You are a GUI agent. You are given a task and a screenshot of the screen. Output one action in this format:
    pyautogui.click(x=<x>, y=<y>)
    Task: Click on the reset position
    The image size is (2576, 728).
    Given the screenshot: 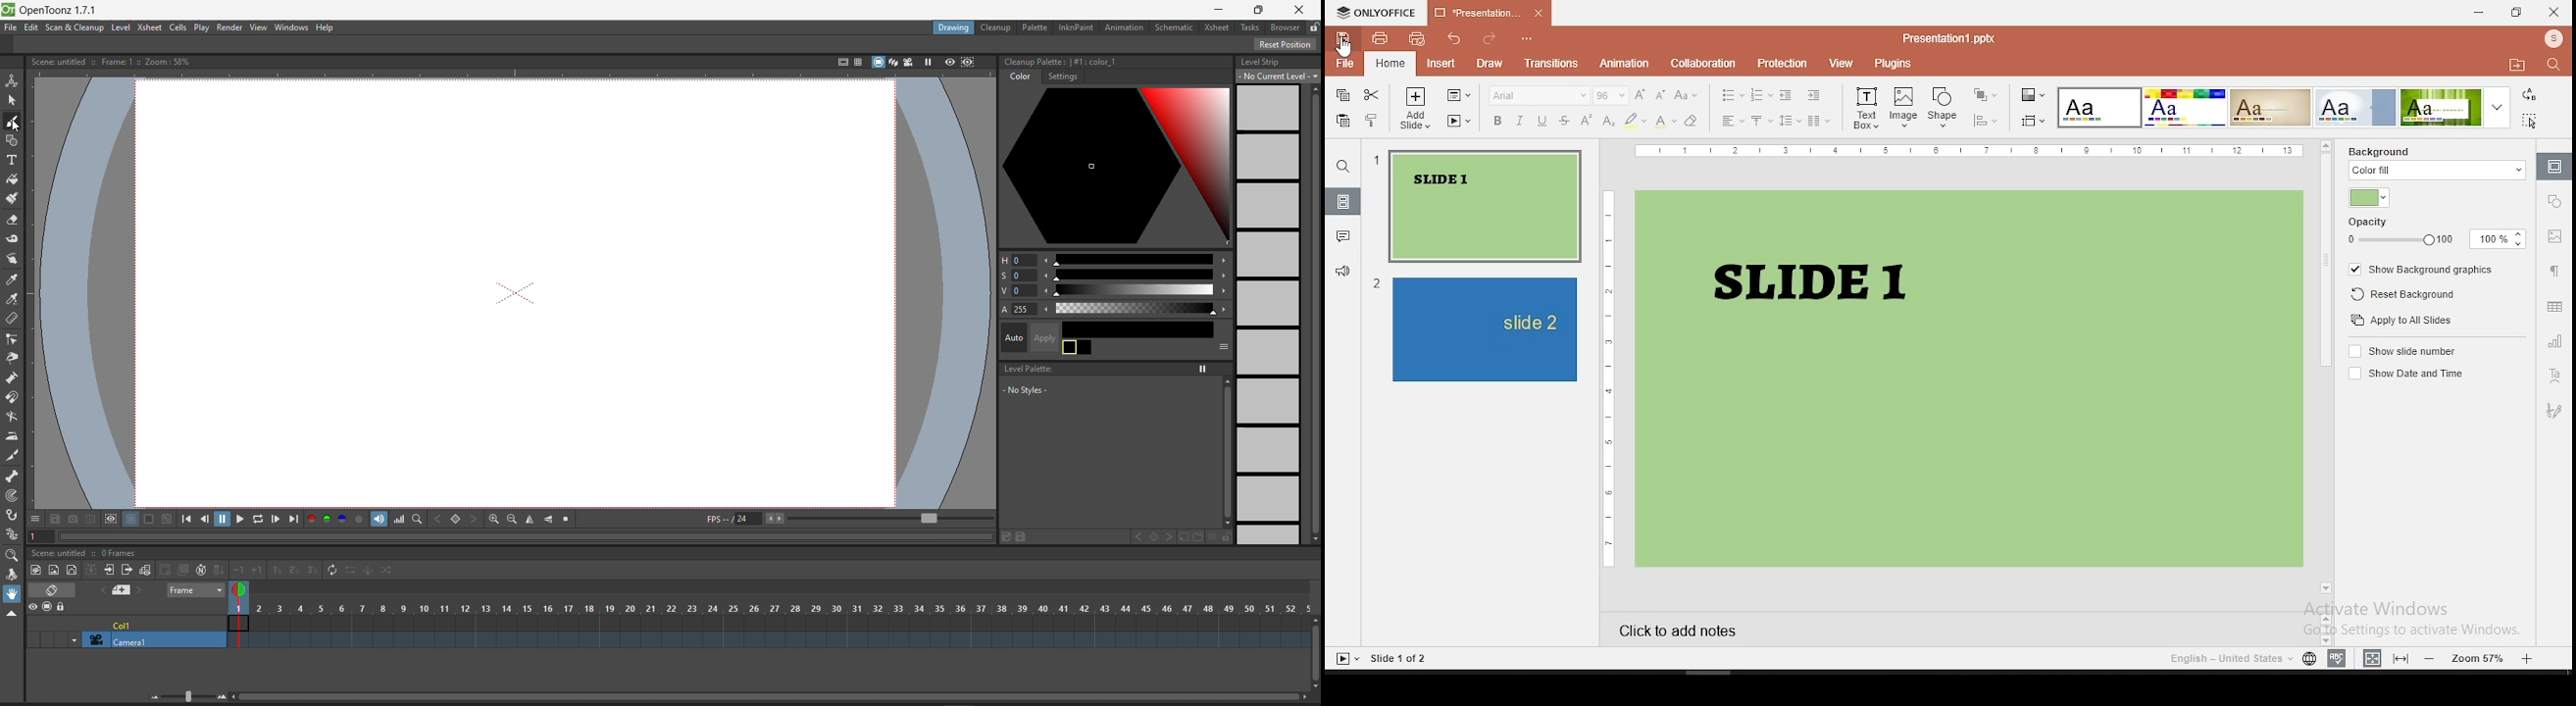 What is the action you would take?
    pyautogui.click(x=1283, y=45)
    